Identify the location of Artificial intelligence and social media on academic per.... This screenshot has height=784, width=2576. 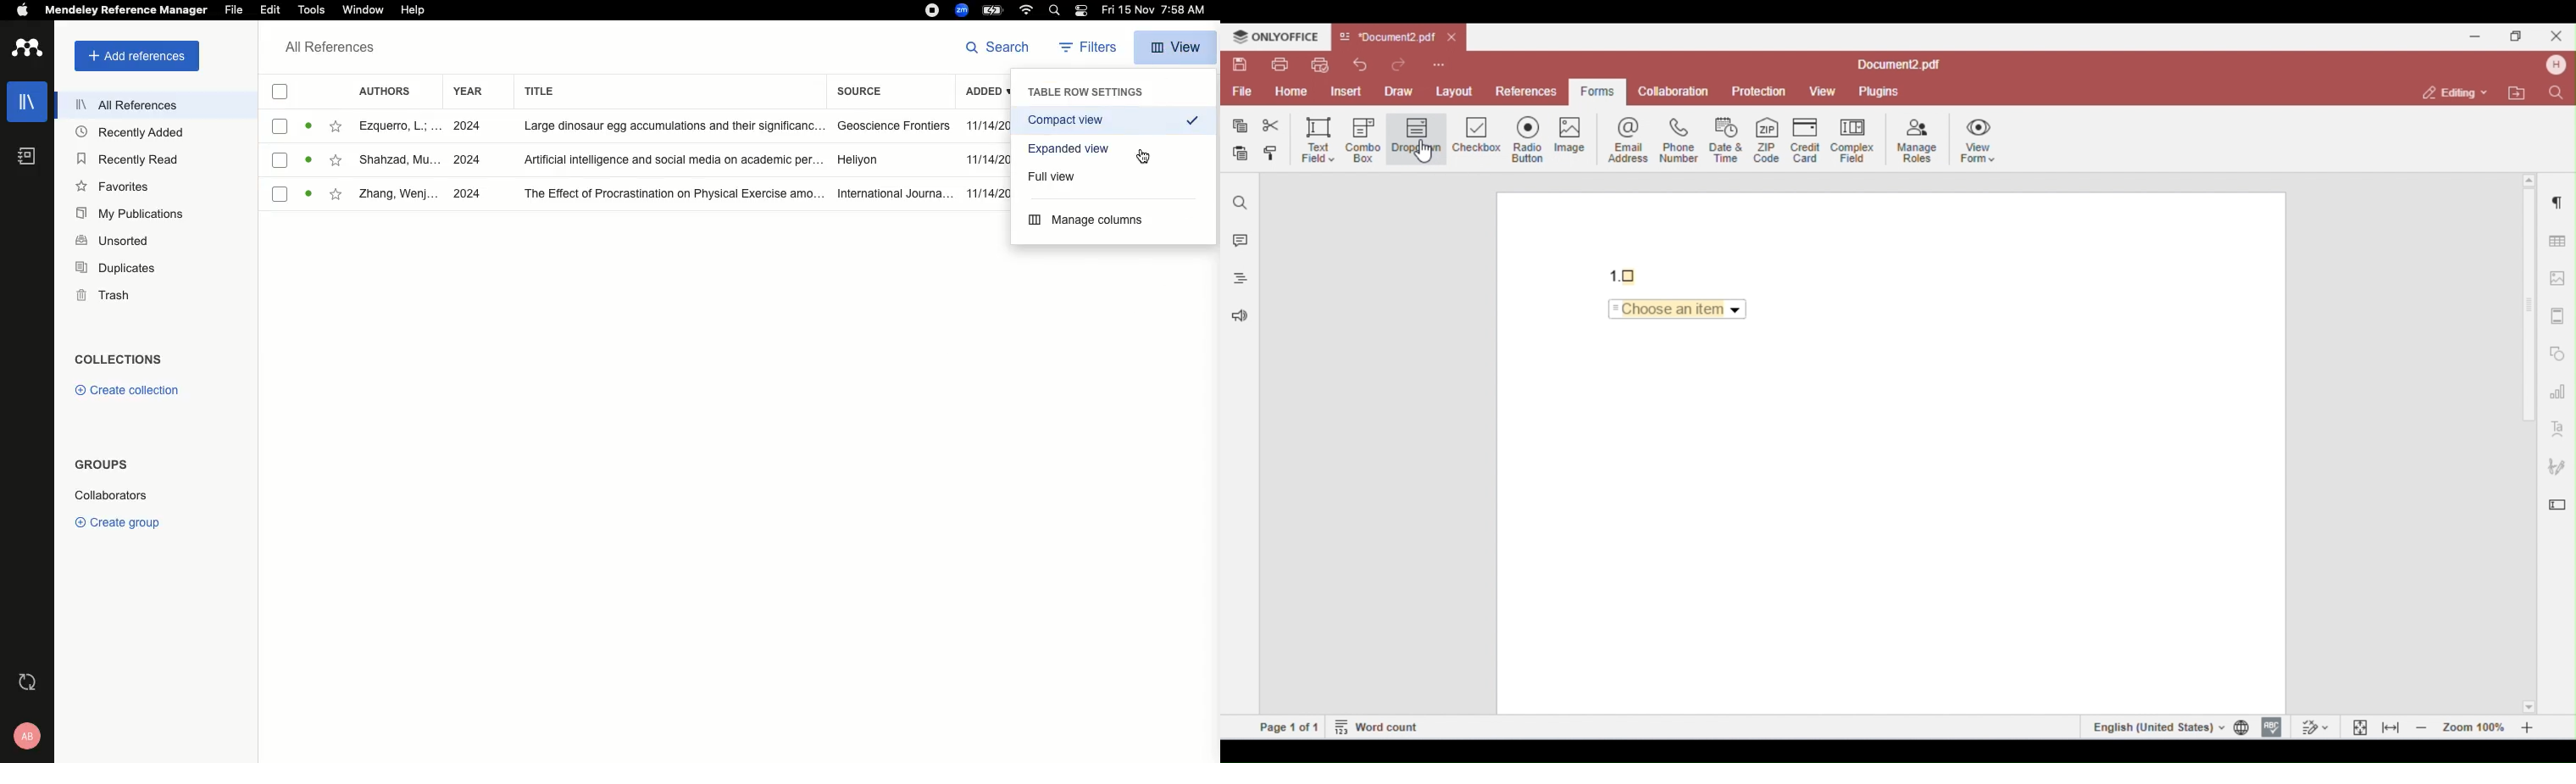
(670, 161).